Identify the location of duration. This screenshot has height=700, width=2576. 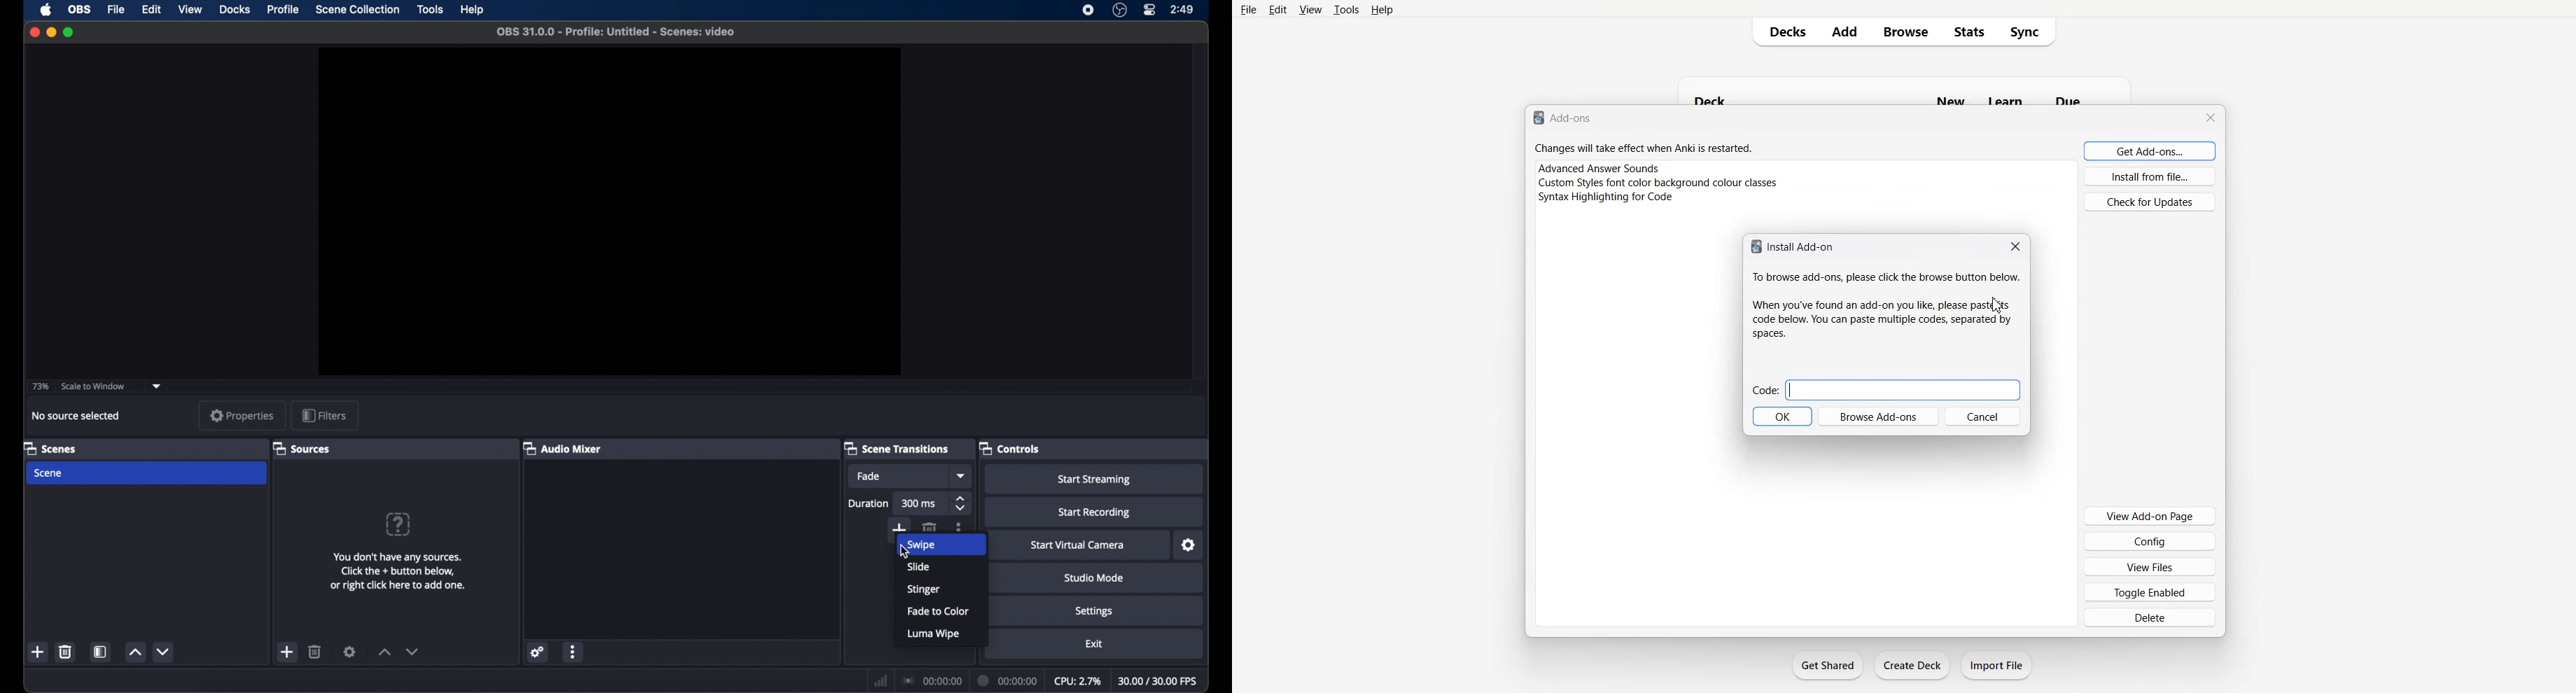
(1005, 680).